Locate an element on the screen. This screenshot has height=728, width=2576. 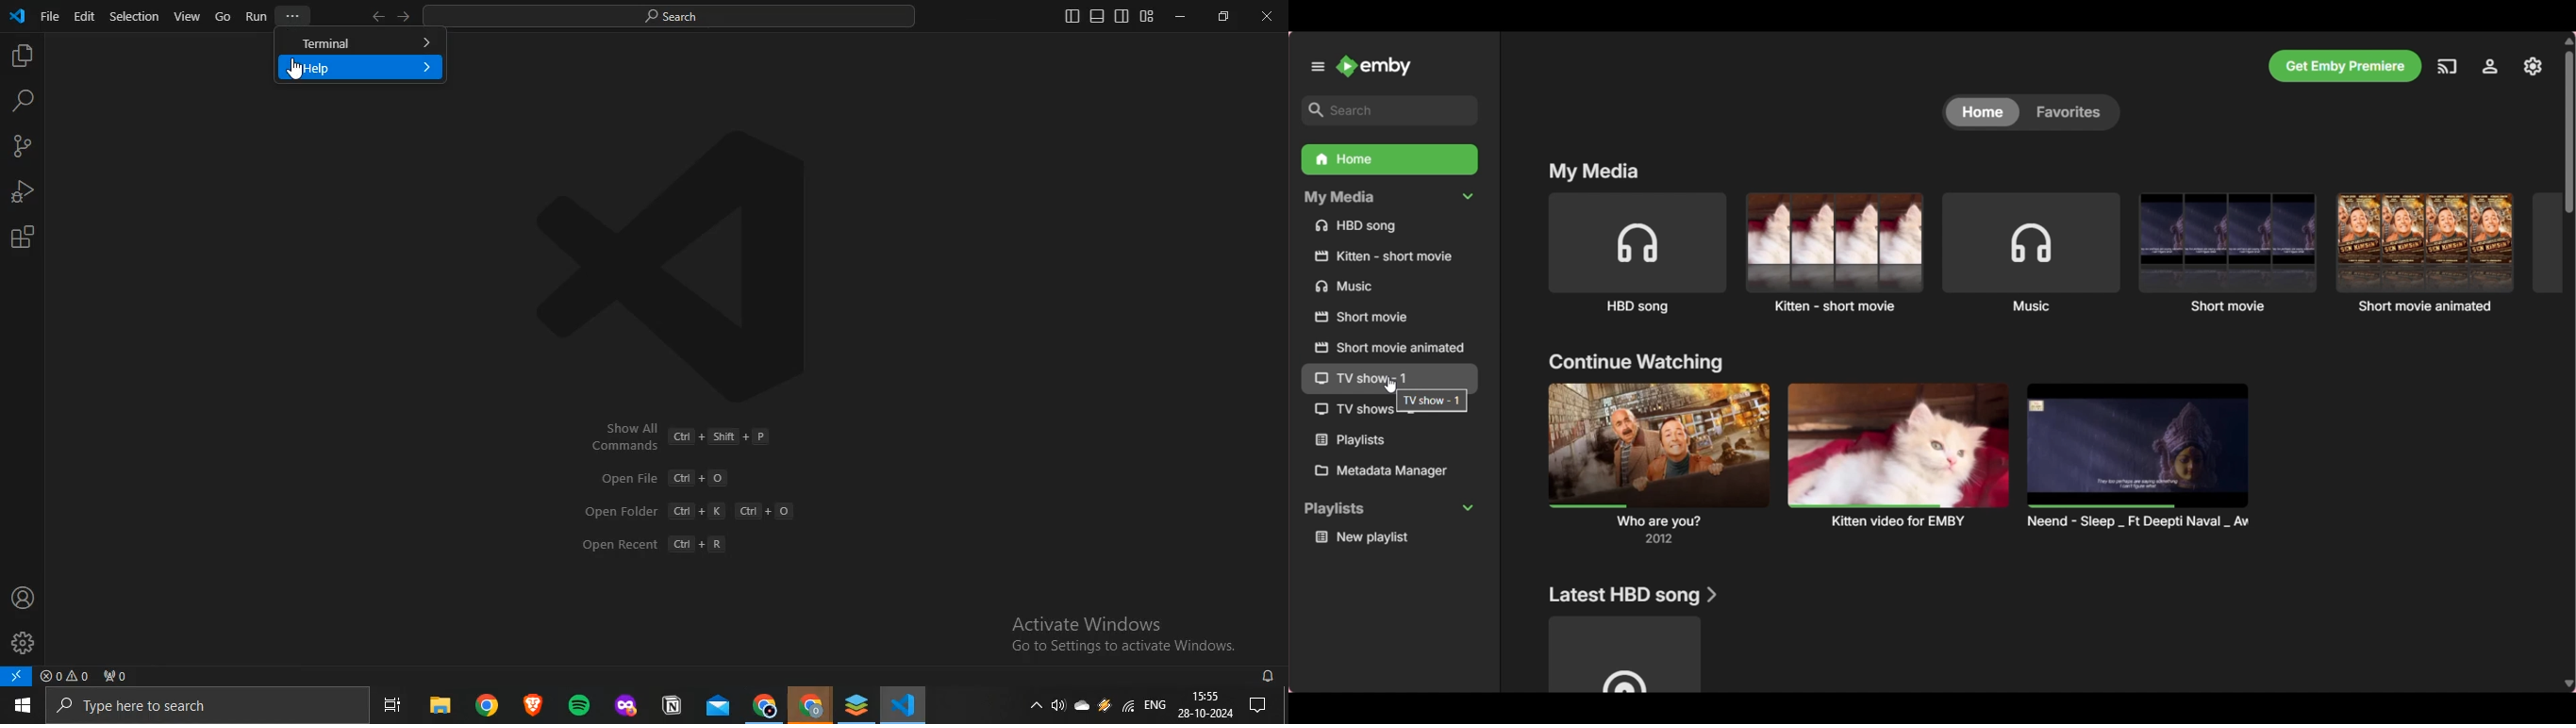
outlook is located at coordinates (714, 707).